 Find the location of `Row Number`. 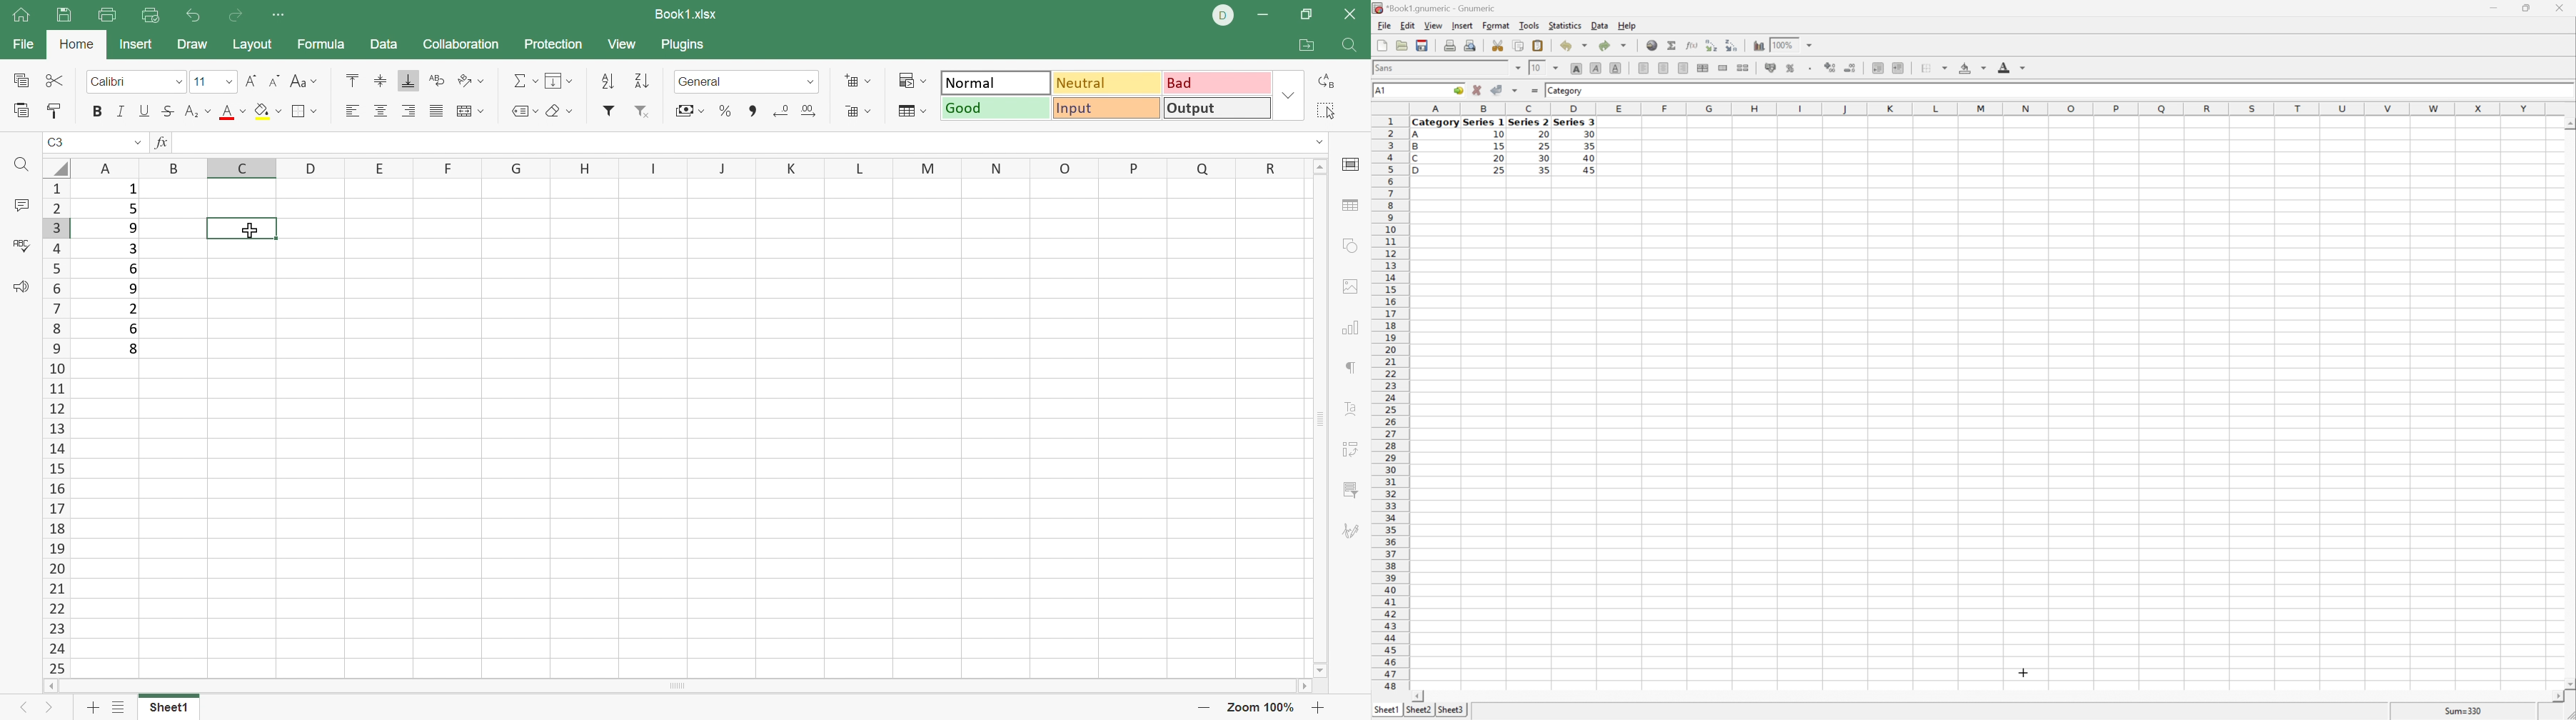

Row Number is located at coordinates (57, 427).